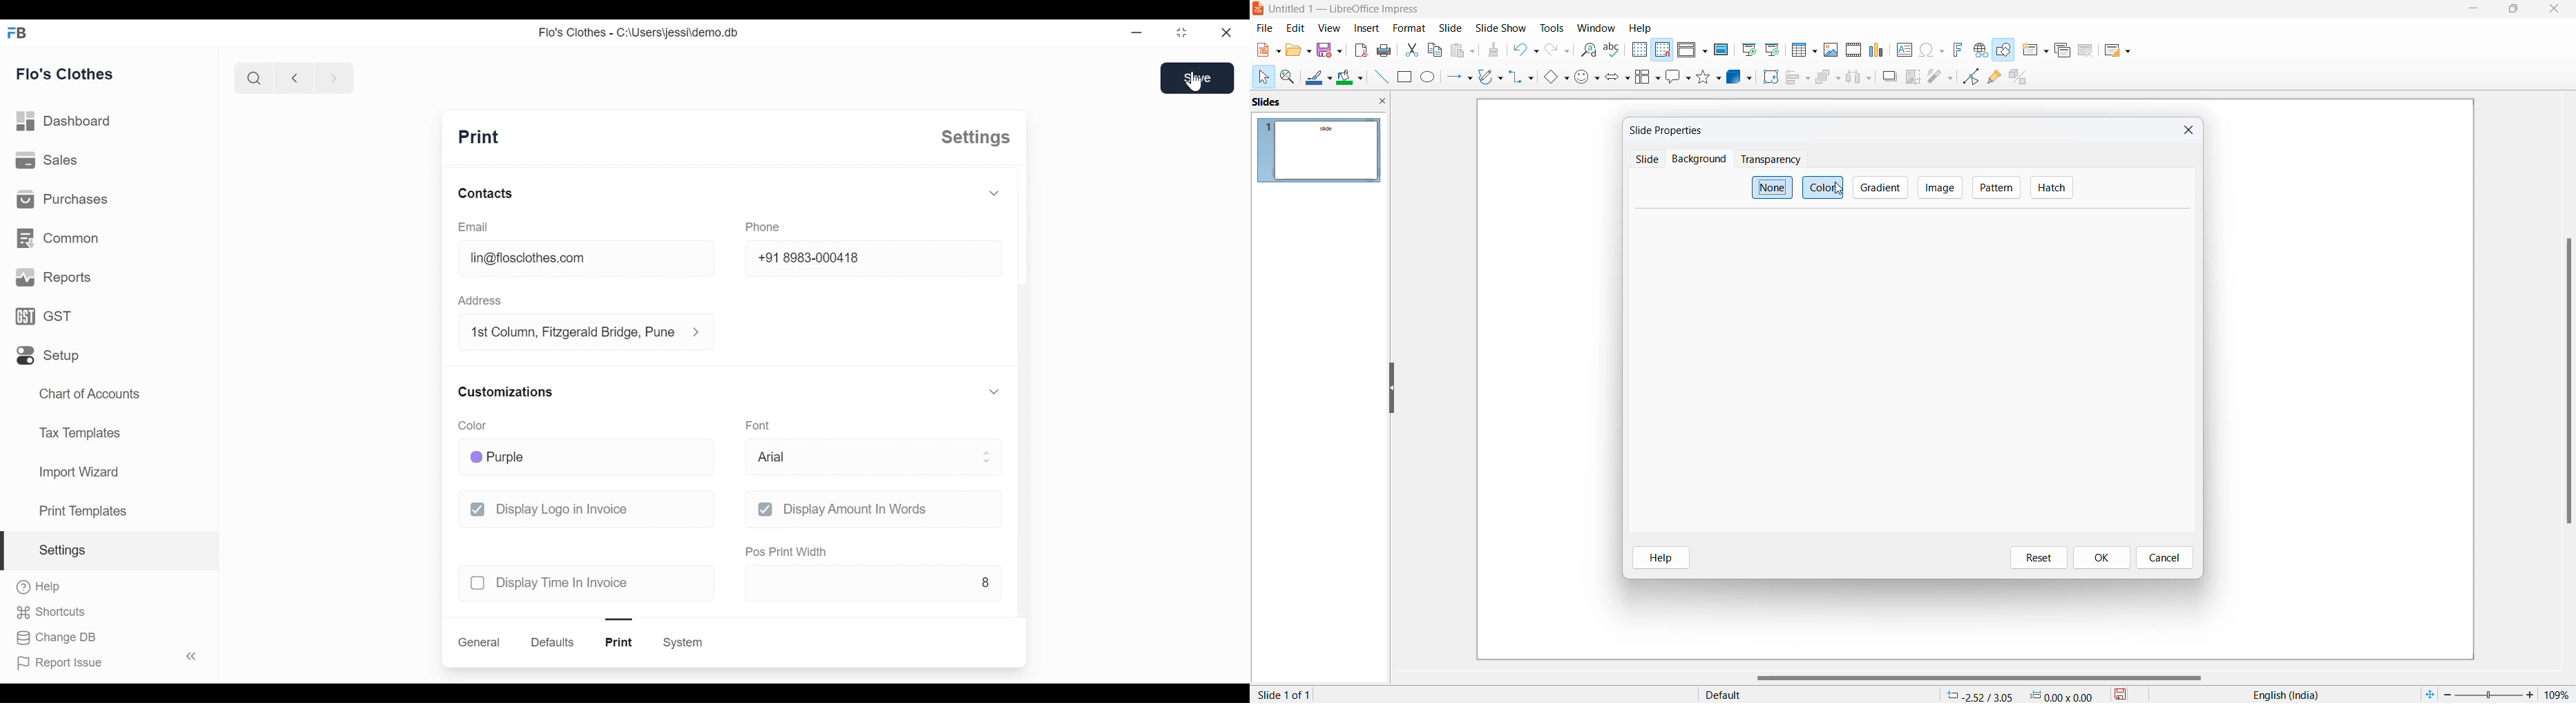 The image size is (2576, 728). I want to click on GST, so click(43, 316).